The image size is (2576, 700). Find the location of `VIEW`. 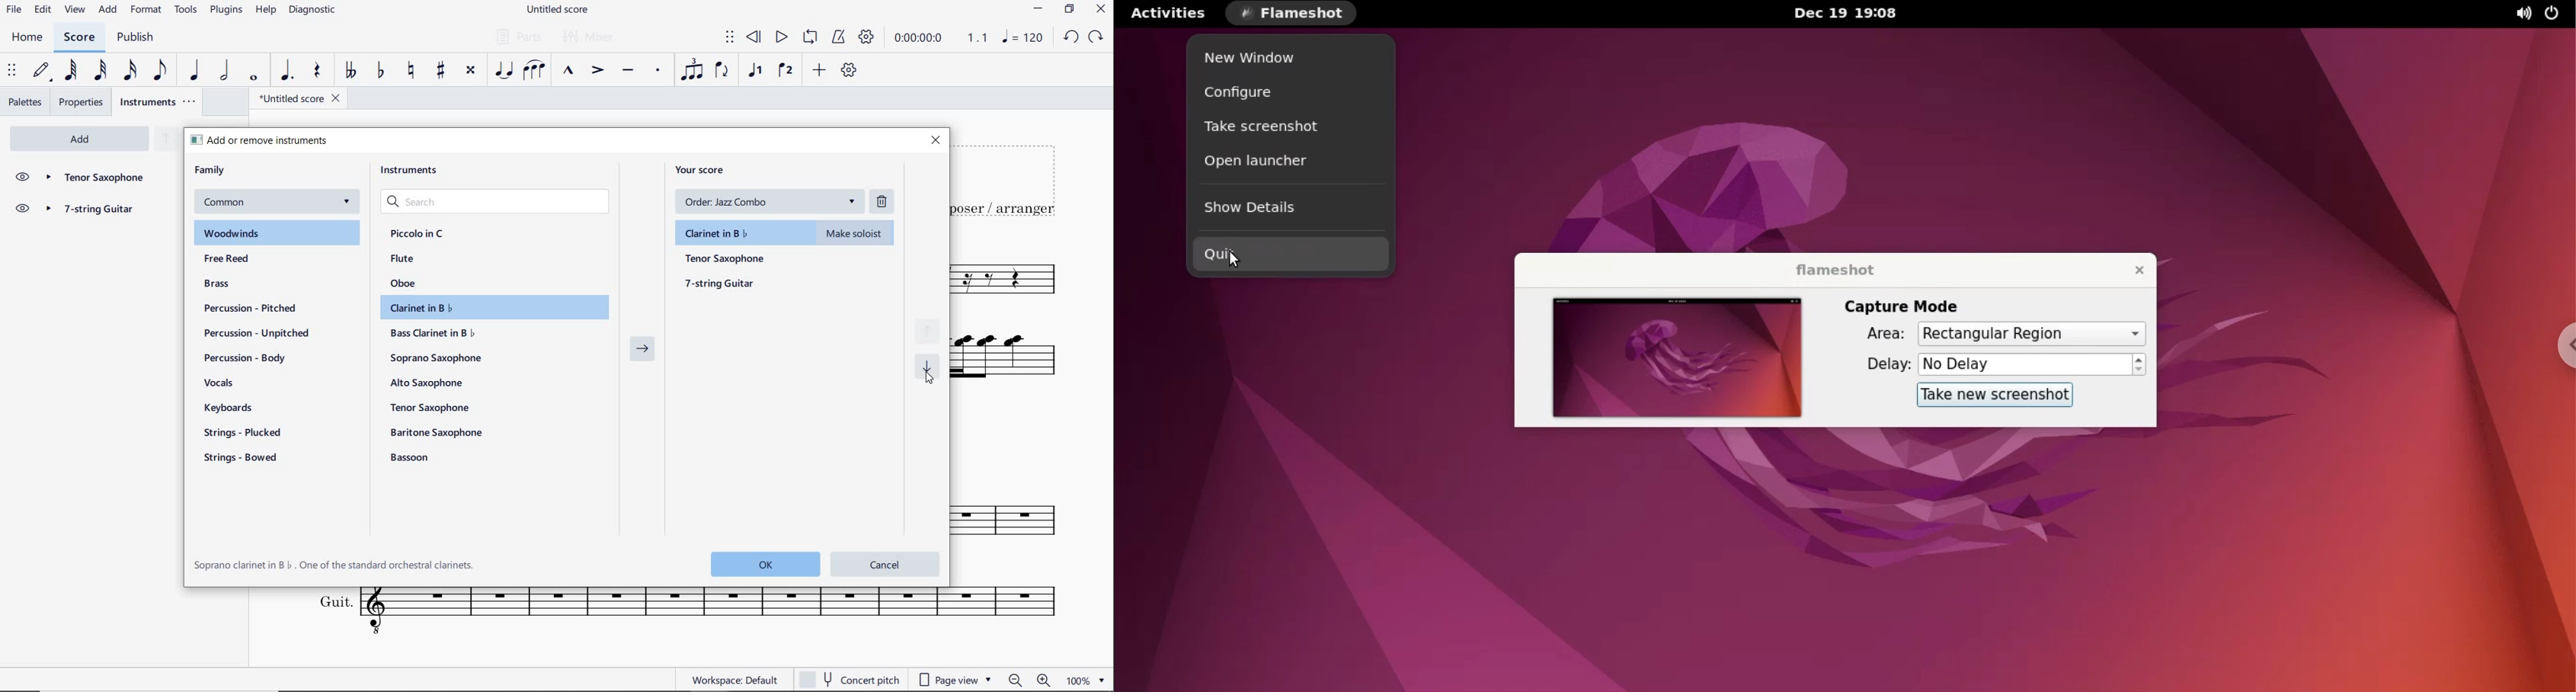

VIEW is located at coordinates (76, 11).